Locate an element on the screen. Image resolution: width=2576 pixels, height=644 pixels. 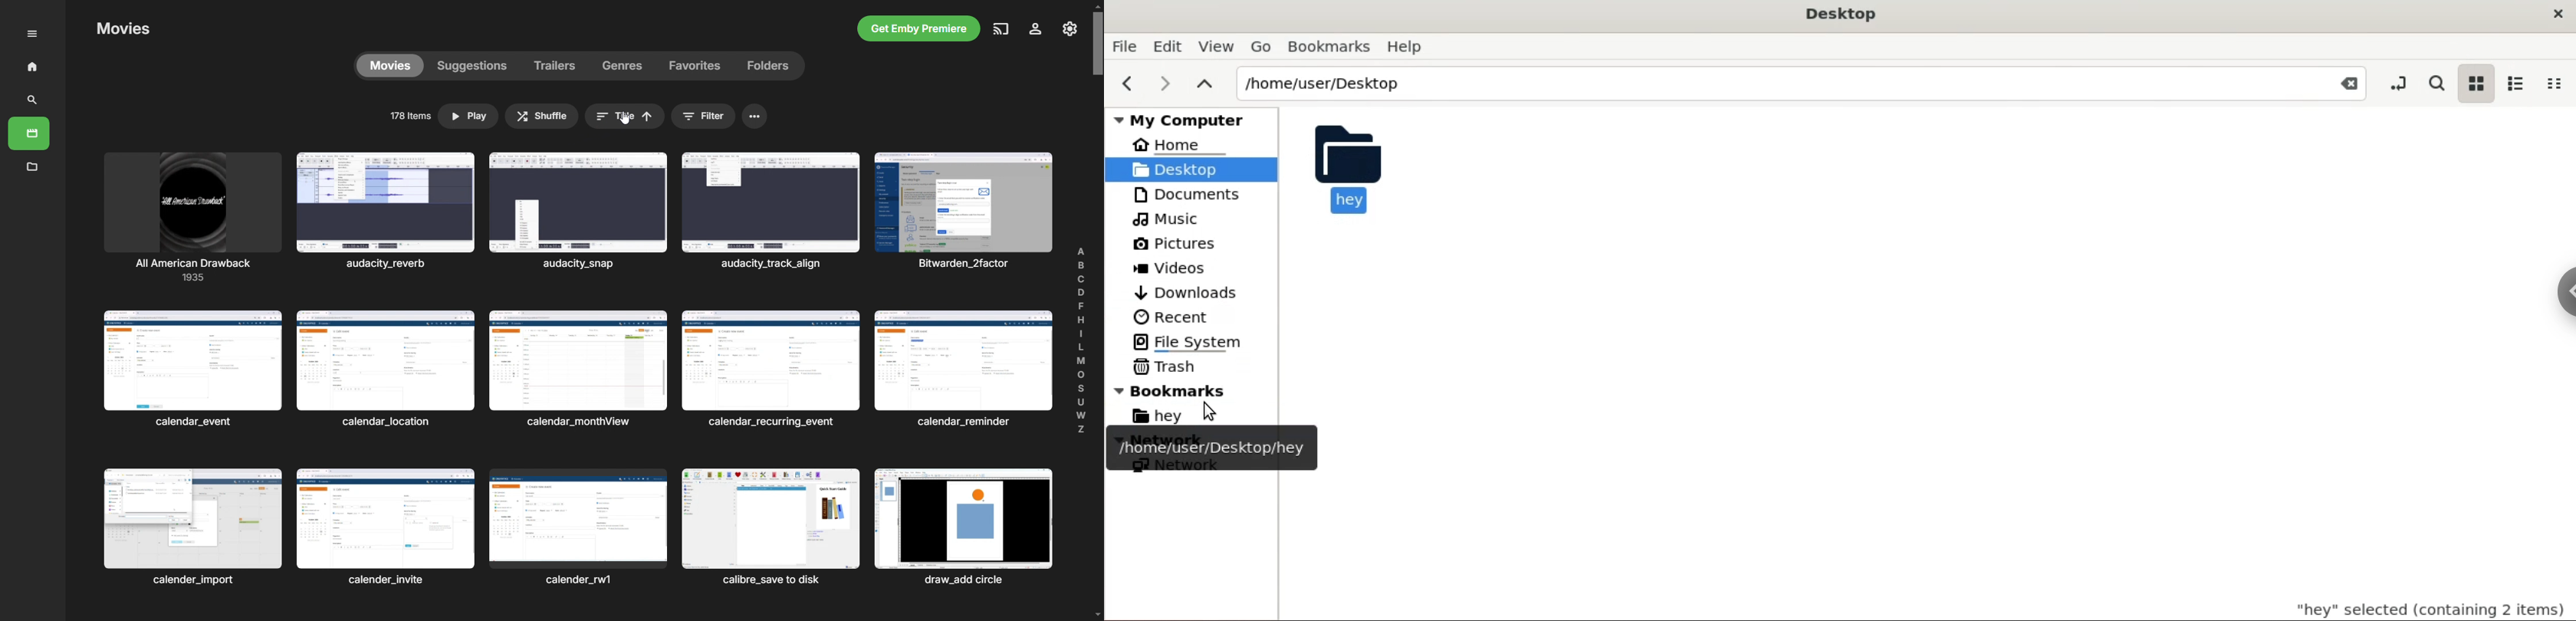
 is located at coordinates (773, 527).